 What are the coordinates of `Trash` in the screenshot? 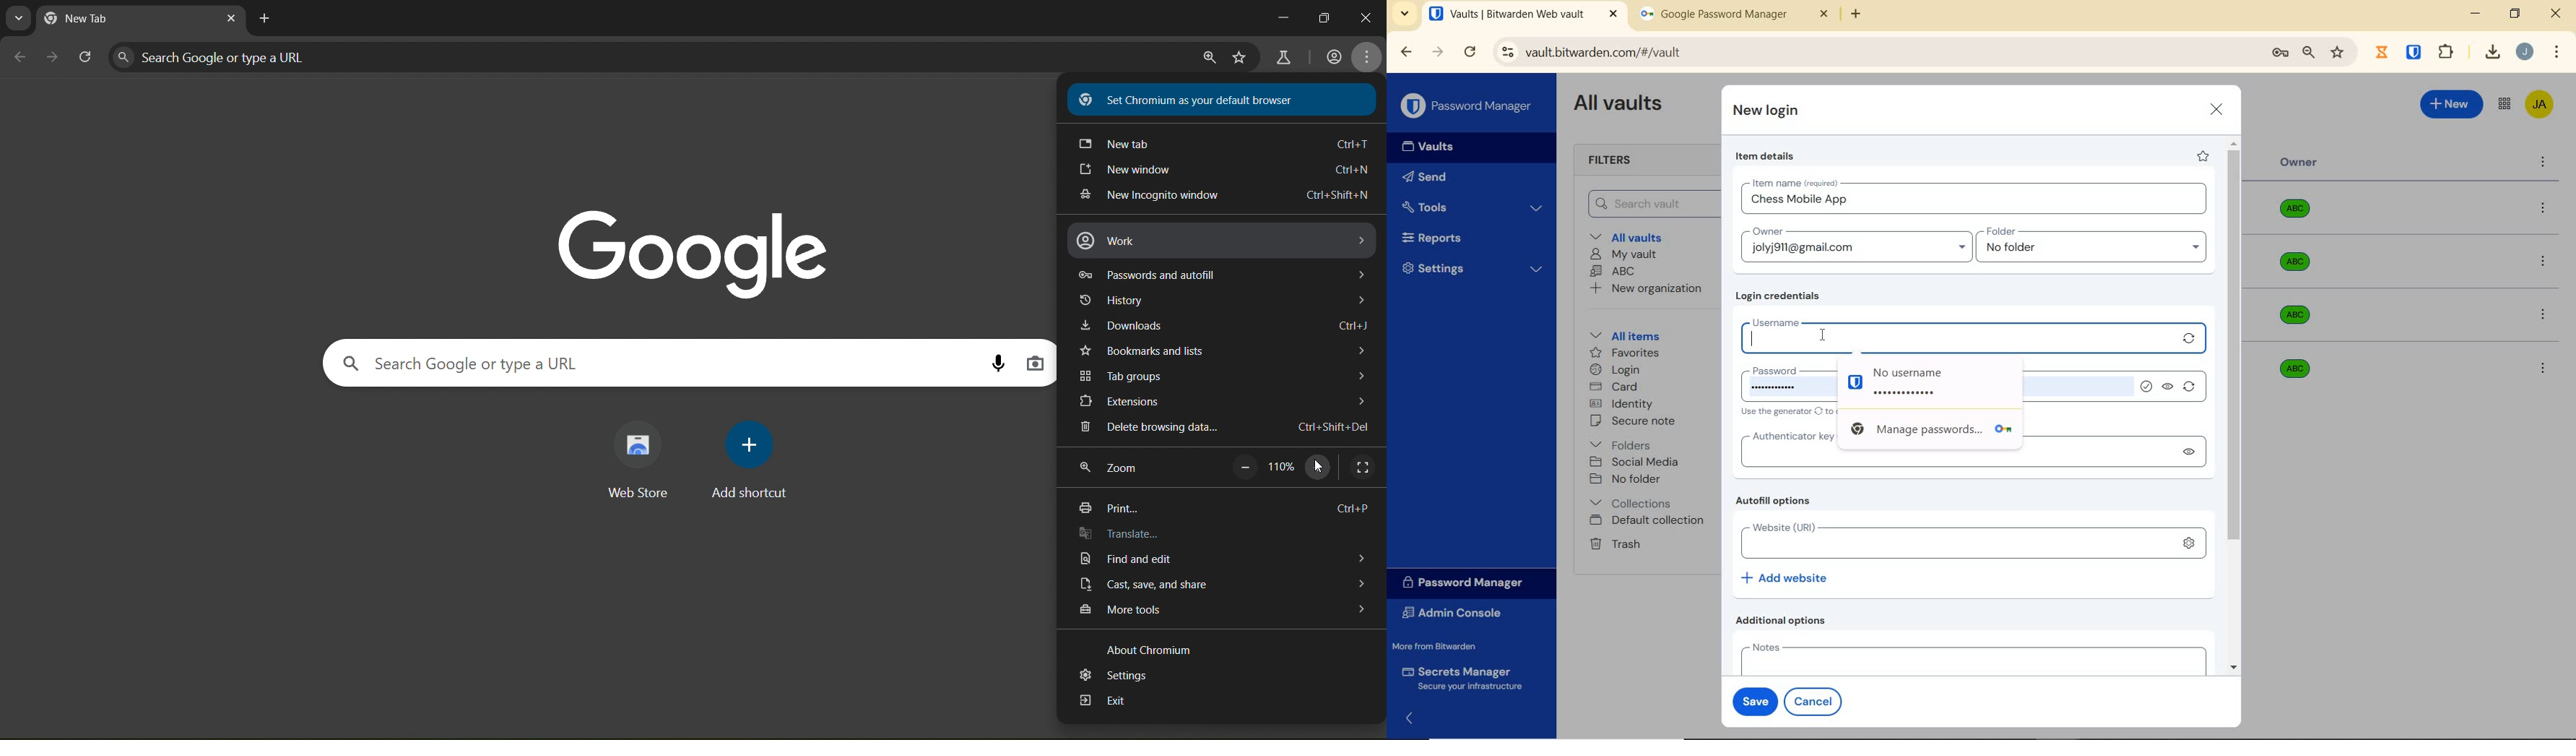 It's located at (1613, 543).